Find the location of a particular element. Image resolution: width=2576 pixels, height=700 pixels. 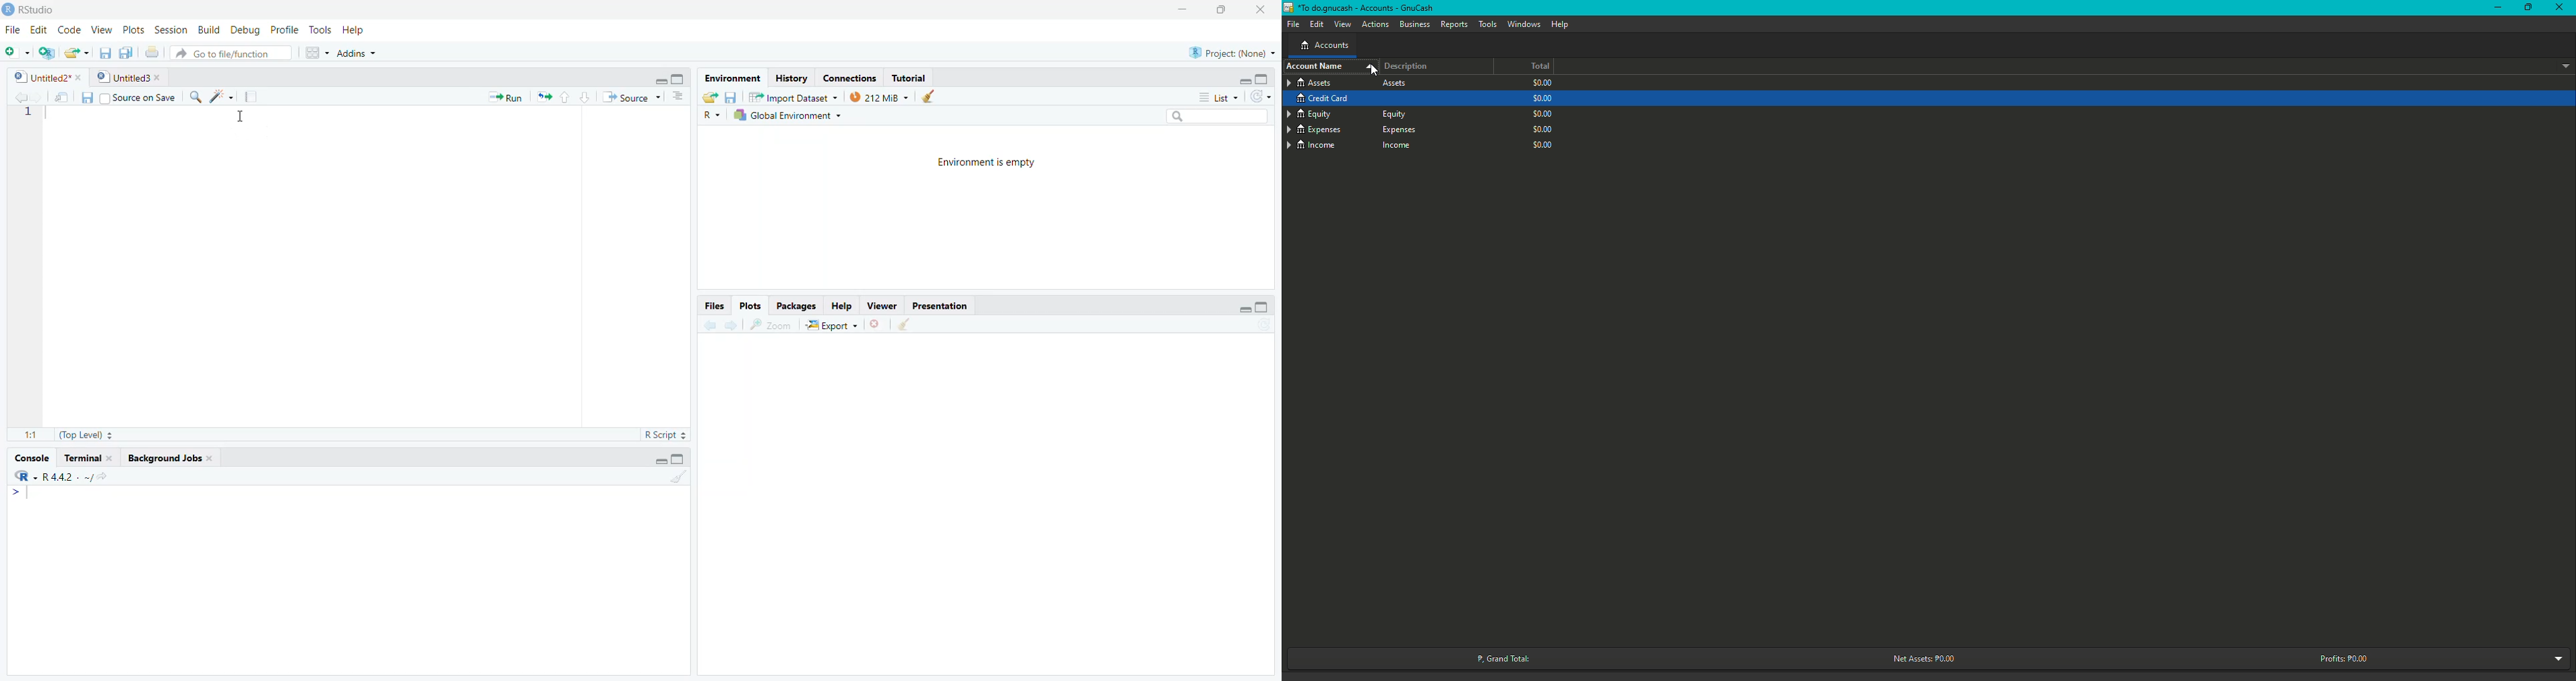

document is located at coordinates (253, 97).